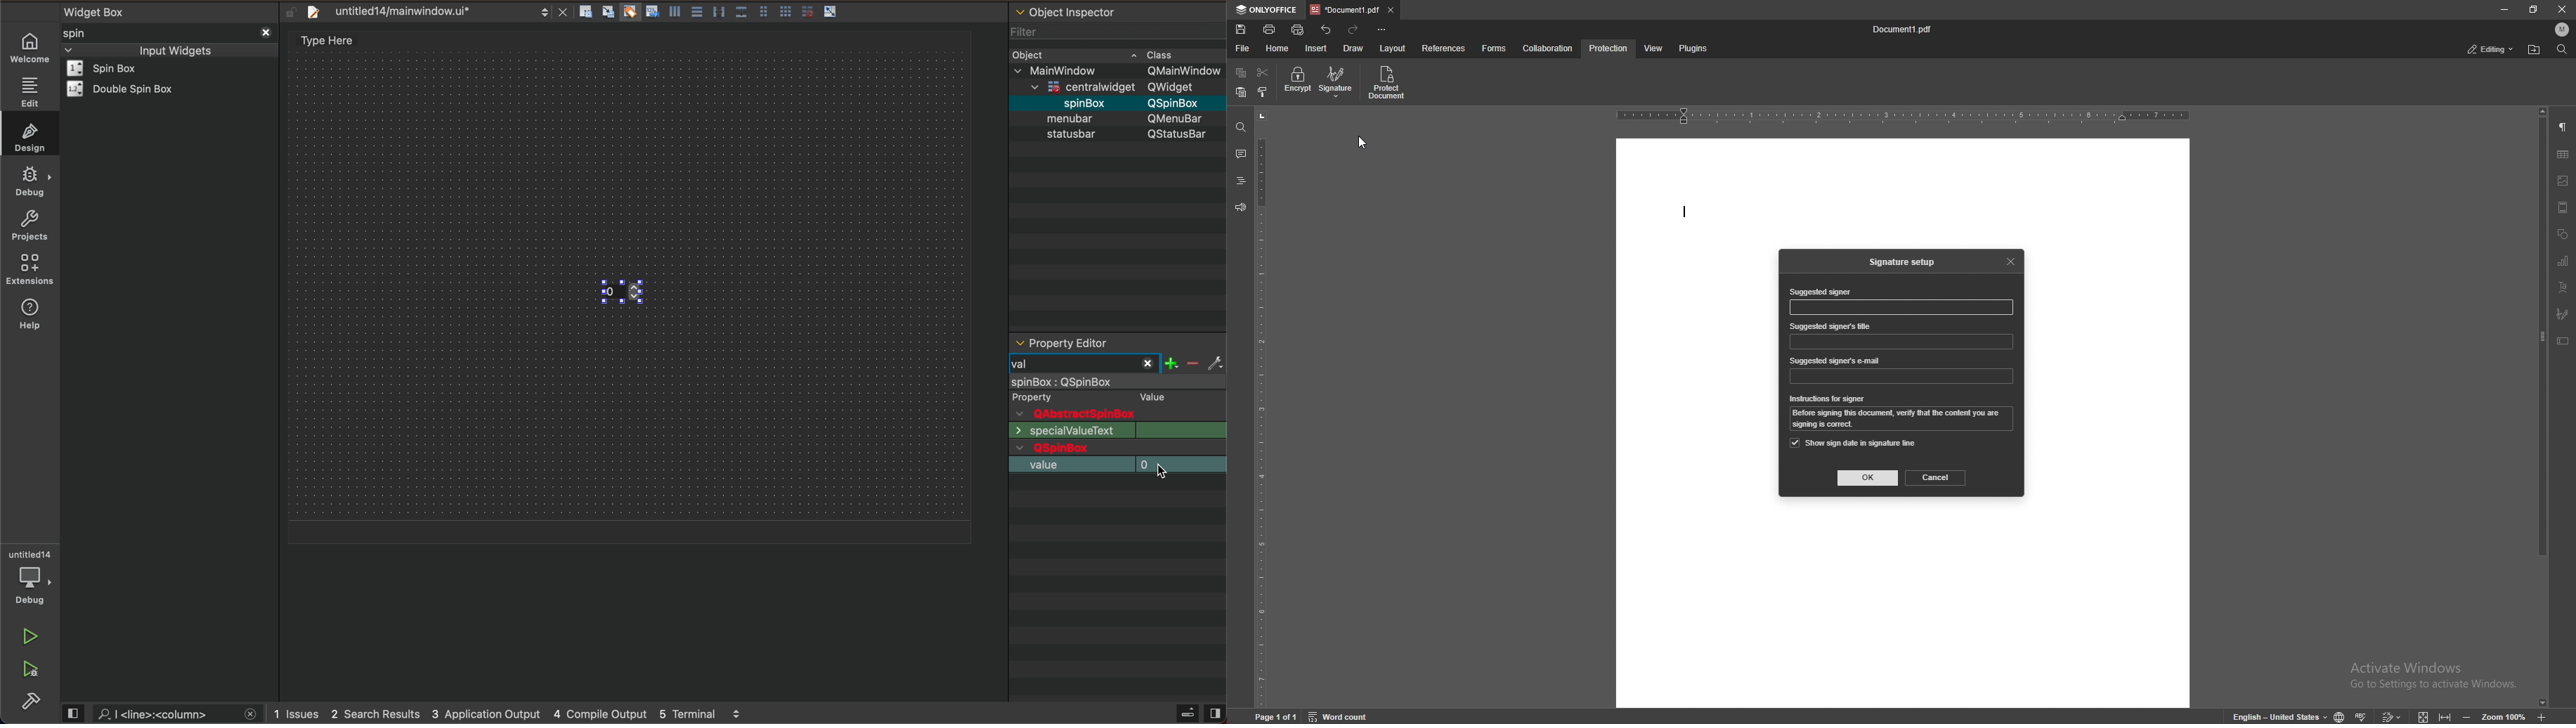 Image resolution: width=2576 pixels, height=728 pixels. I want to click on fit to screen, so click(2419, 715).